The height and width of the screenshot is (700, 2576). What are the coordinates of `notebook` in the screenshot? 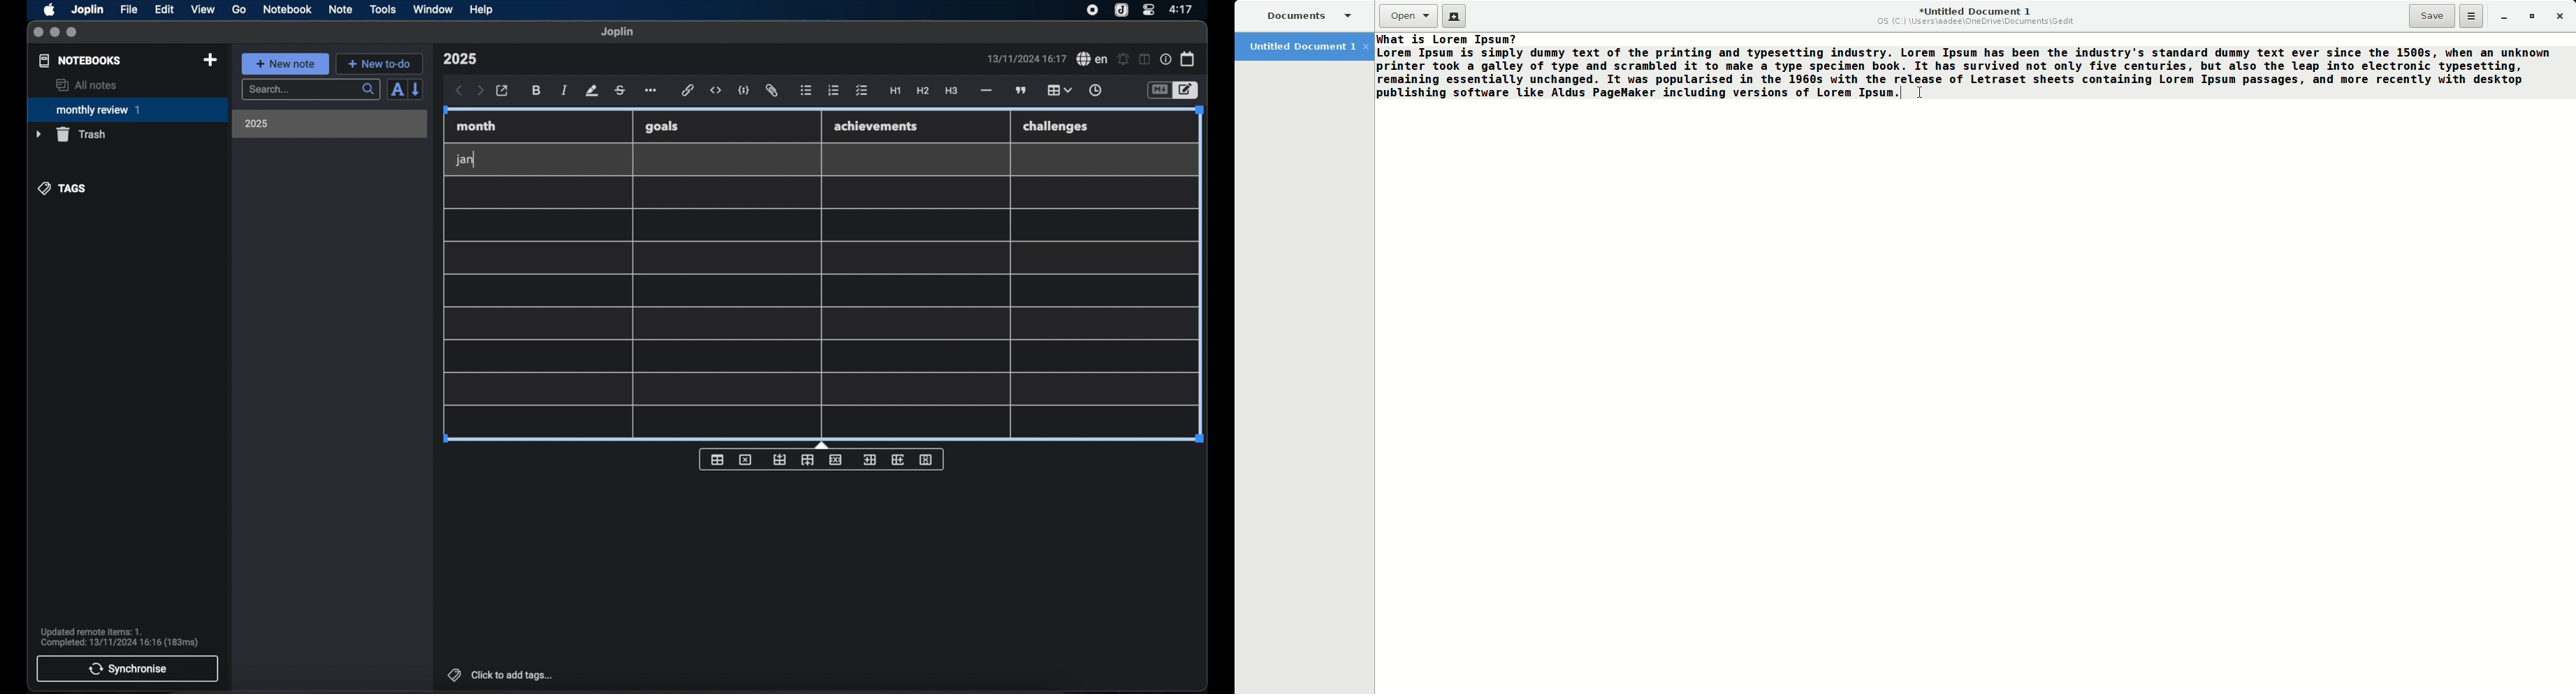 It's located at (287, 10).